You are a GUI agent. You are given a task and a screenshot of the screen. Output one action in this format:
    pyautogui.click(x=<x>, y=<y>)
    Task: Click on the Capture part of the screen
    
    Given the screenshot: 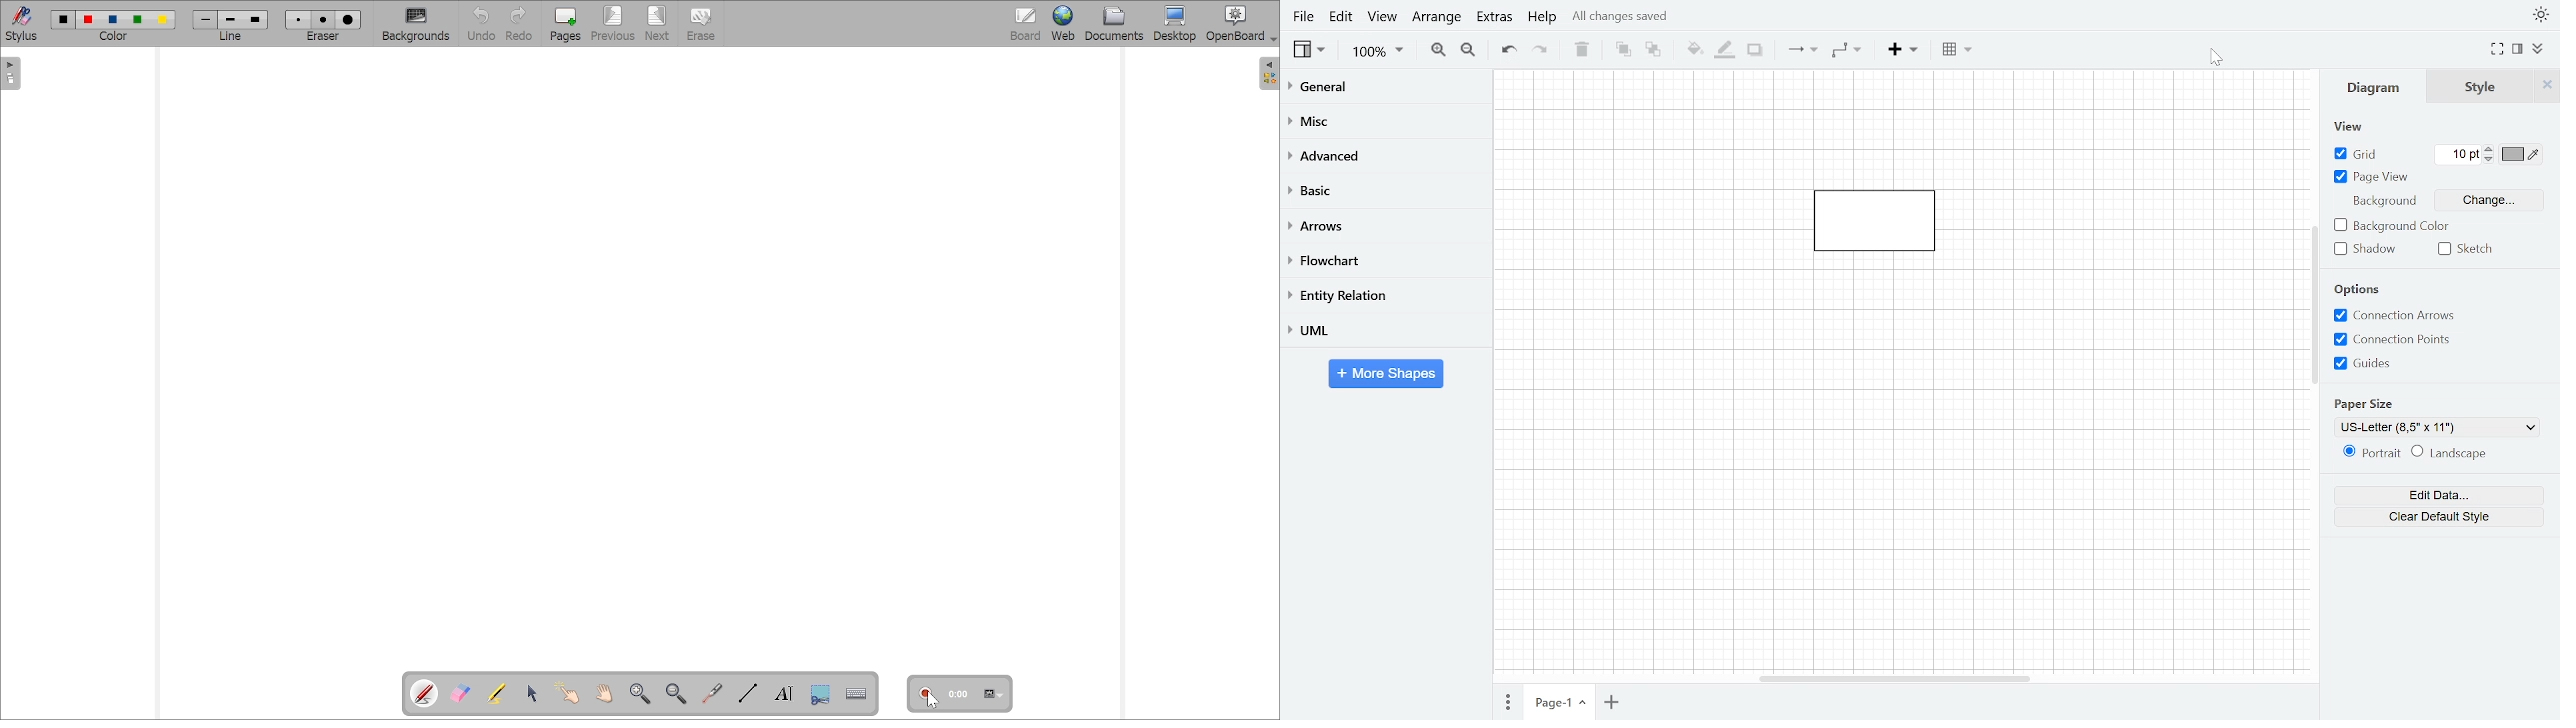 What is the action you would take?
    pyautogui.click(x=821, y=695)
    